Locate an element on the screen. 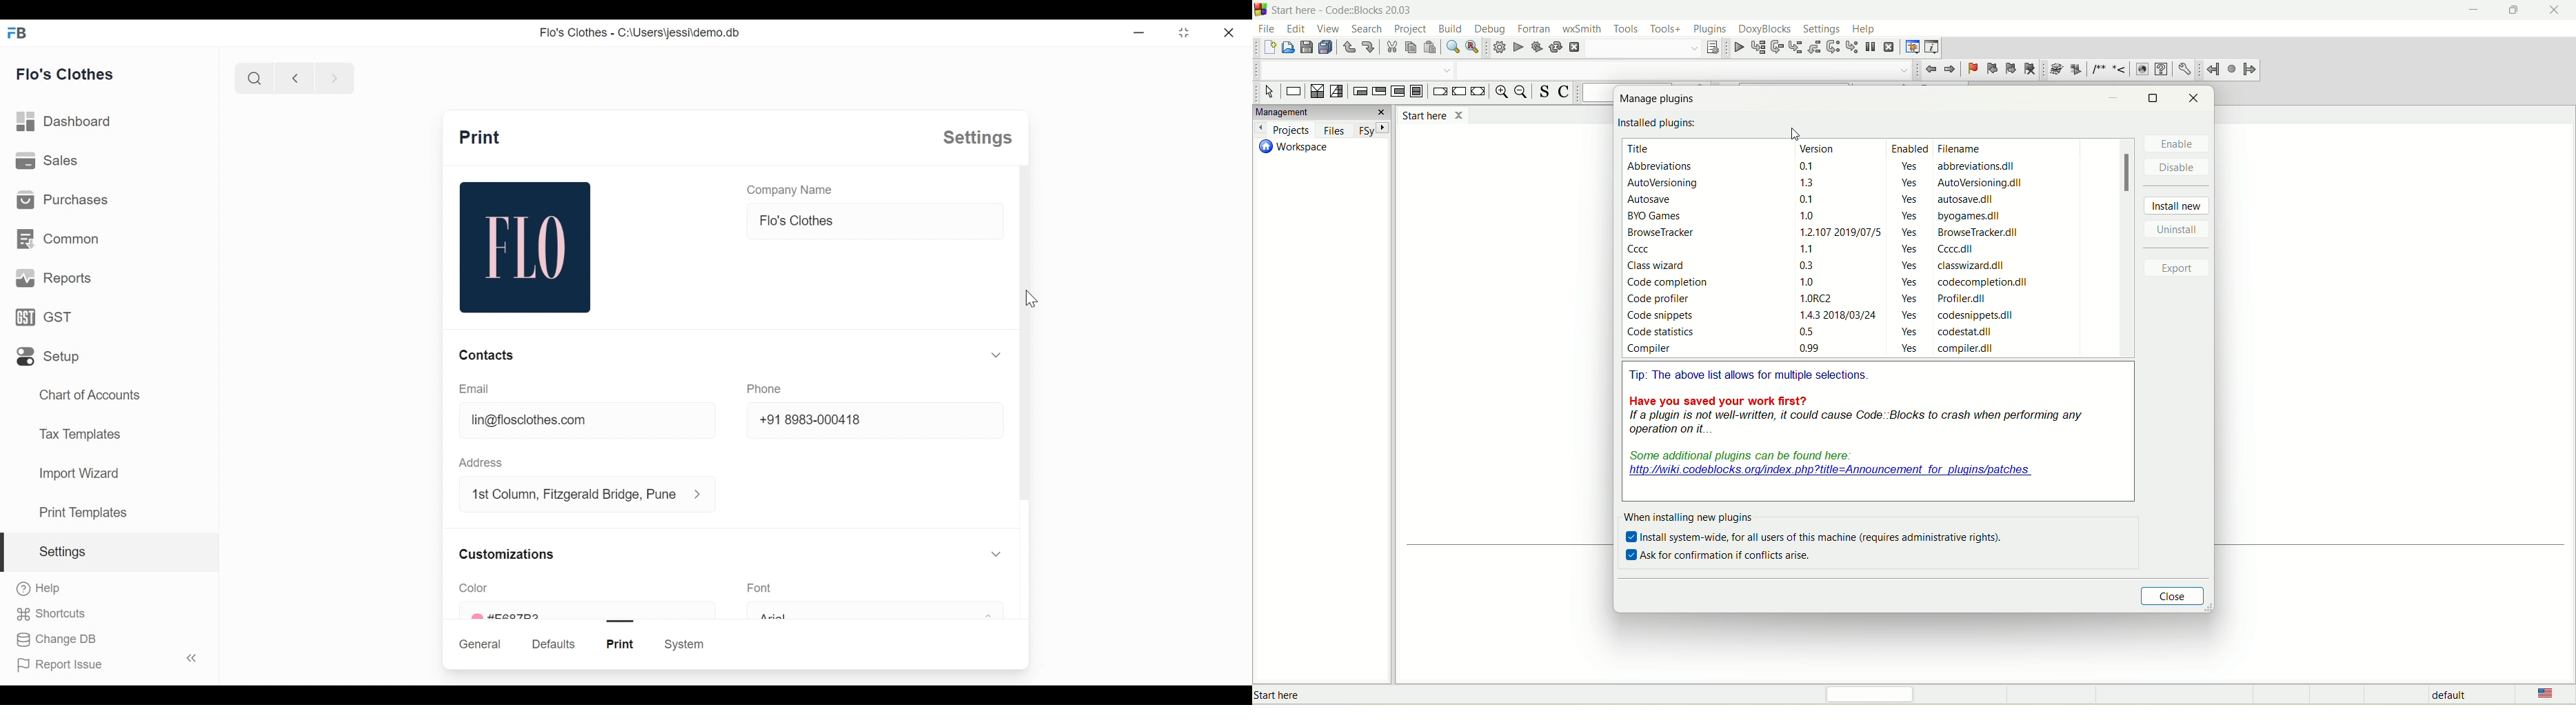 Image resolution: width=2576 pixels, height=728 pixels. 1st column, fitzgerald bridge, Pune is located at coordinates (571, 494).